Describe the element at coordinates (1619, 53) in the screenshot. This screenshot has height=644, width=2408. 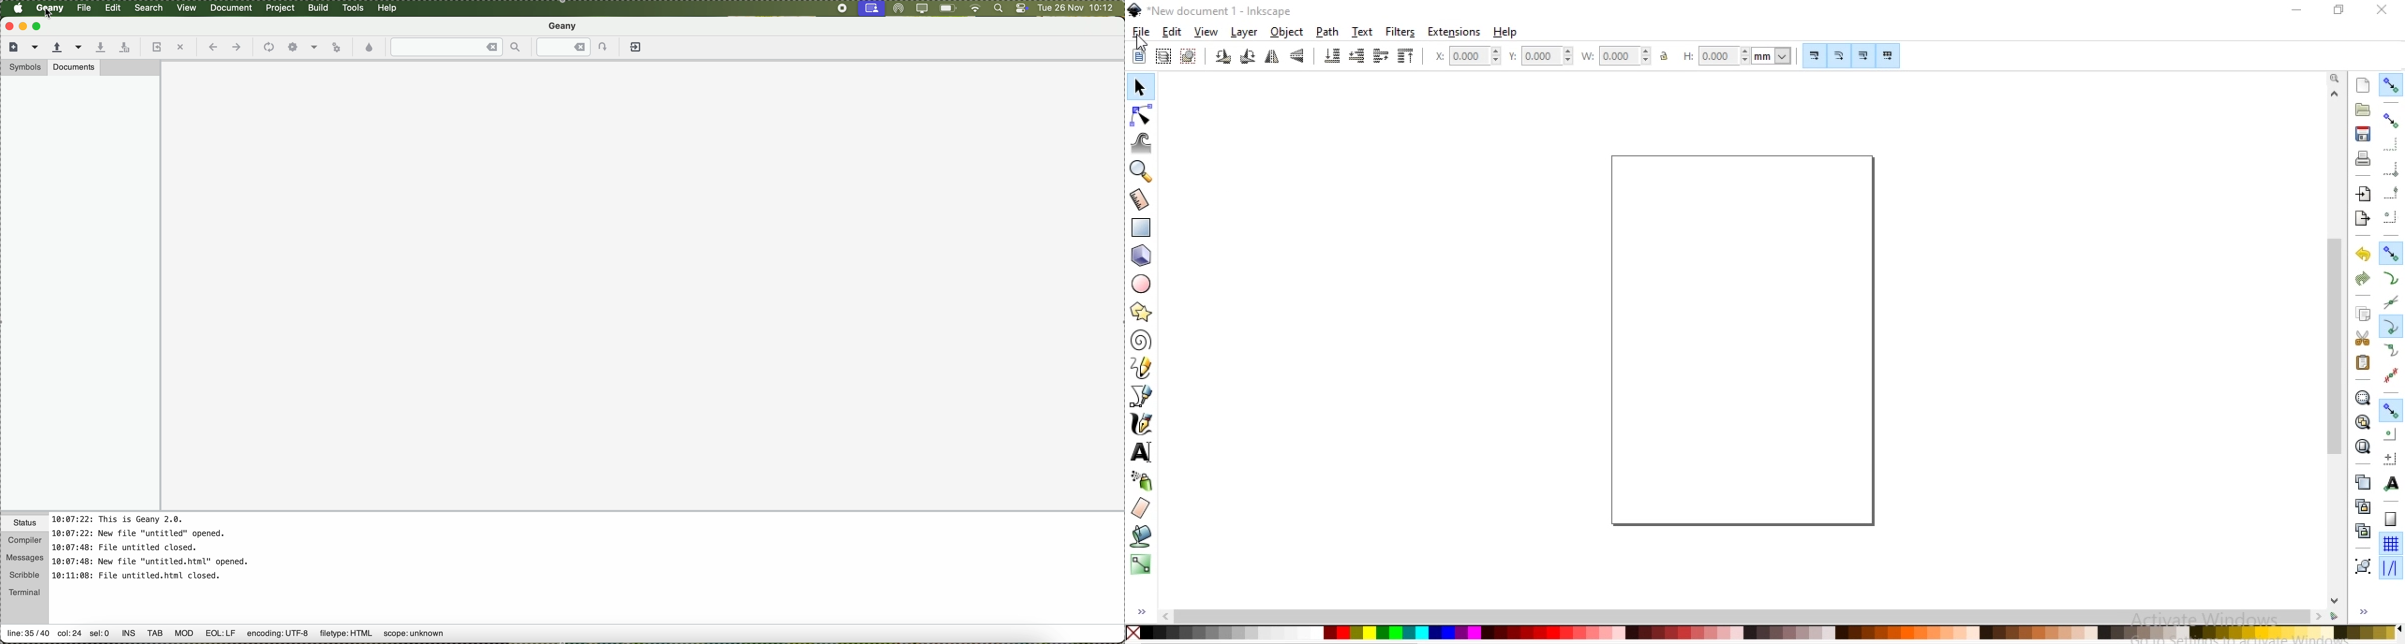
I see `width of selection` at that location.